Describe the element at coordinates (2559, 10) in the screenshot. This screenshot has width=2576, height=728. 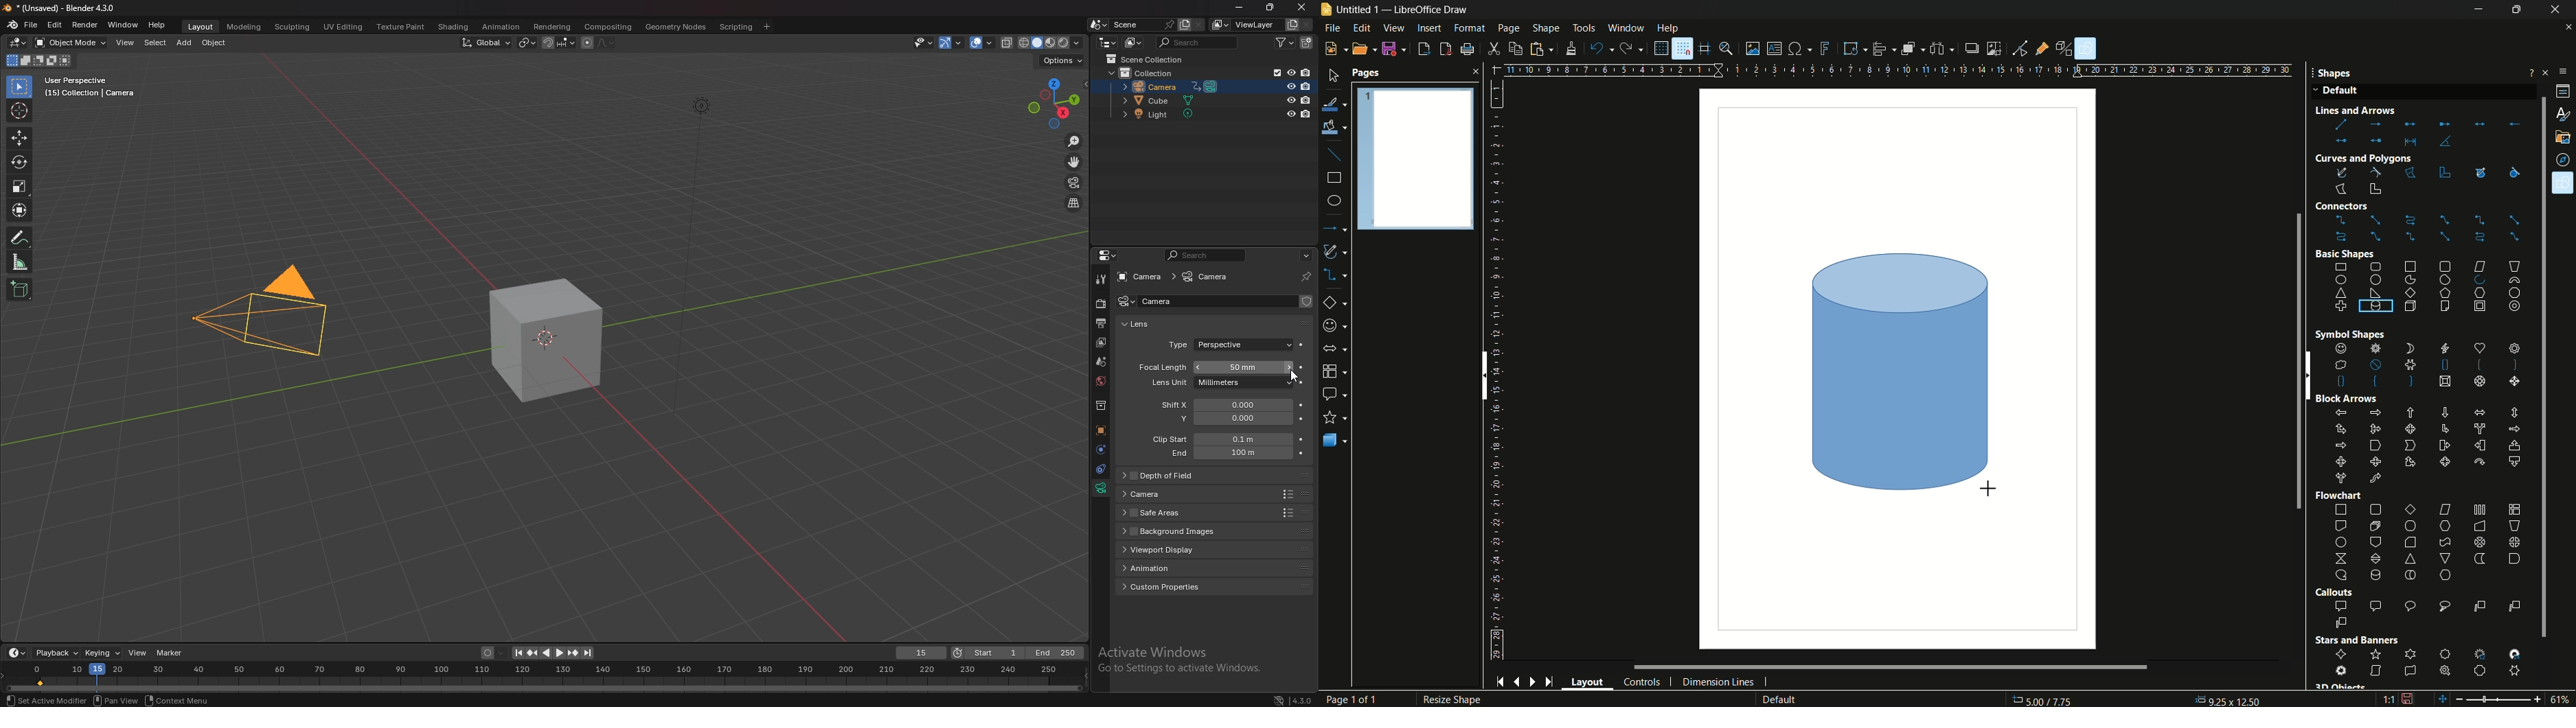
I see `close app` at that location.